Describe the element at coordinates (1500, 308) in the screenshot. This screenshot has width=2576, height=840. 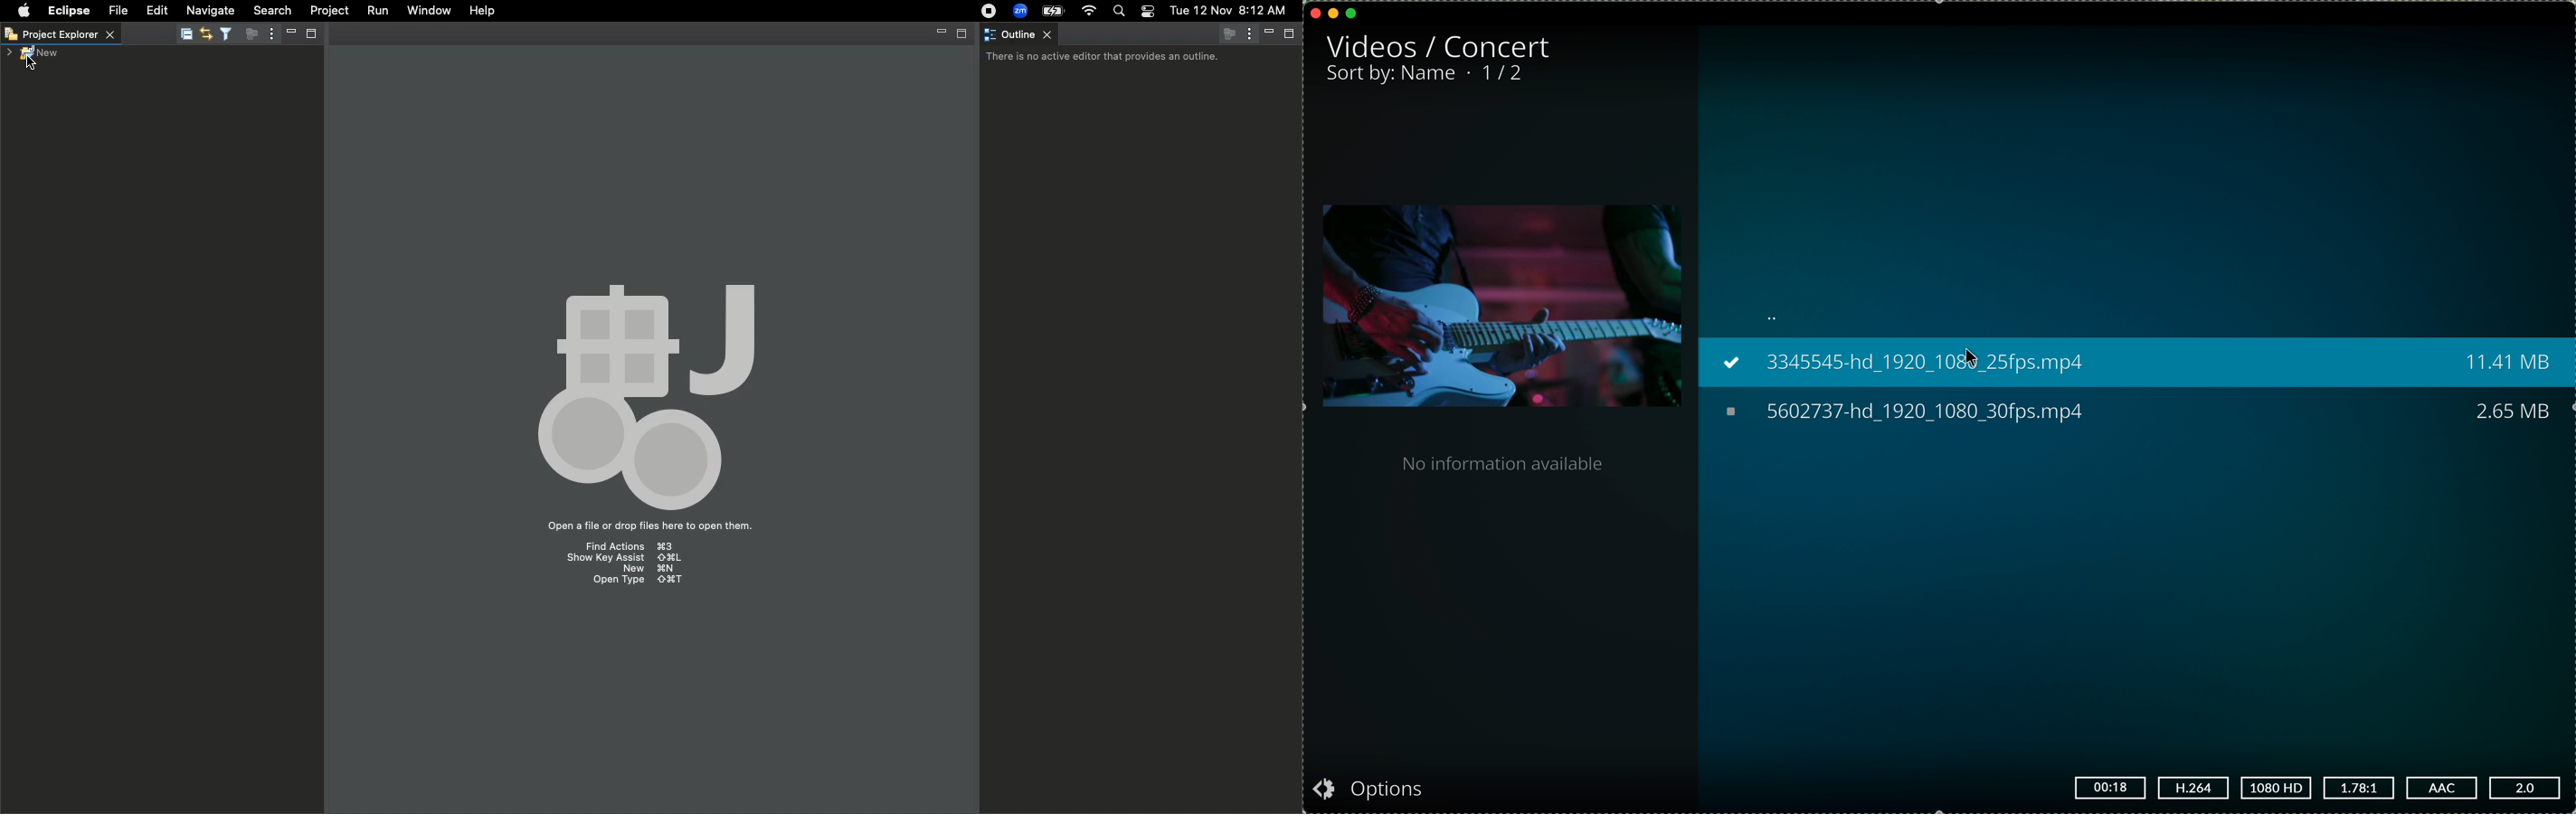
I see `preview` at that location.